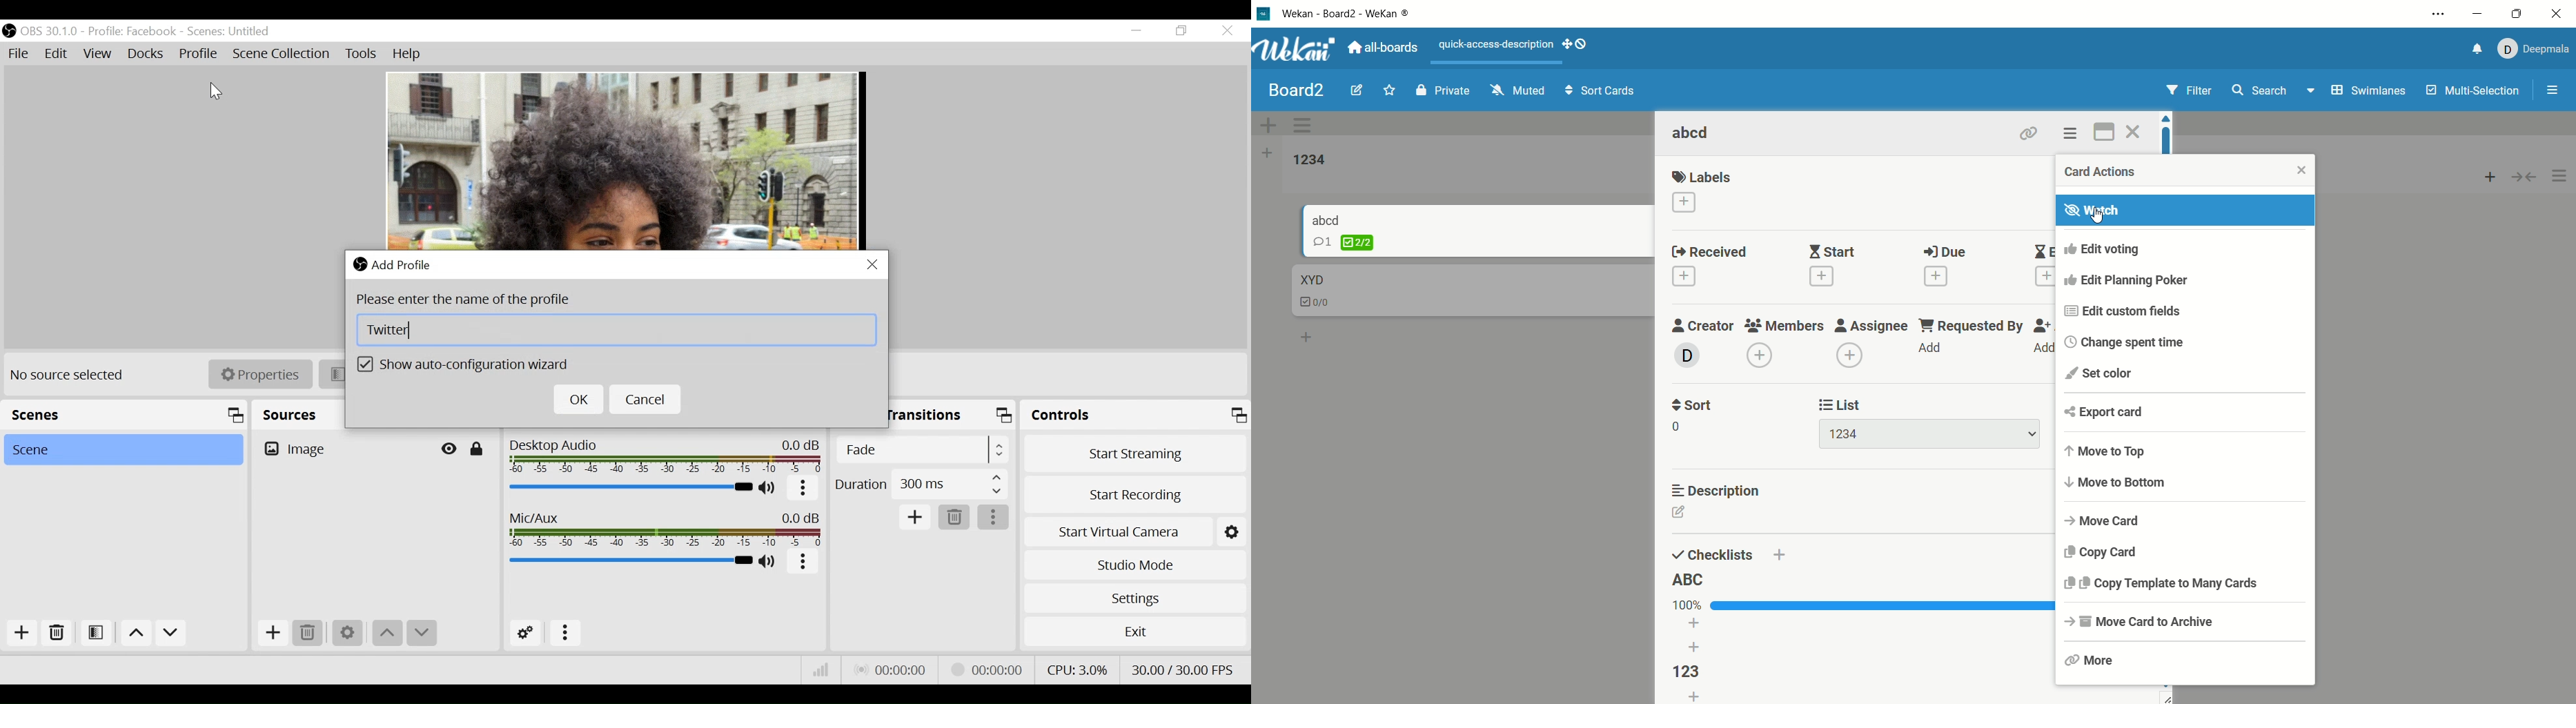 This screenshot has height=728, width=2576. What do you see at coordinates (1133, 530) in the screenshot?
I see `Start Virtual Camera` at bounding box center [1133, 530].